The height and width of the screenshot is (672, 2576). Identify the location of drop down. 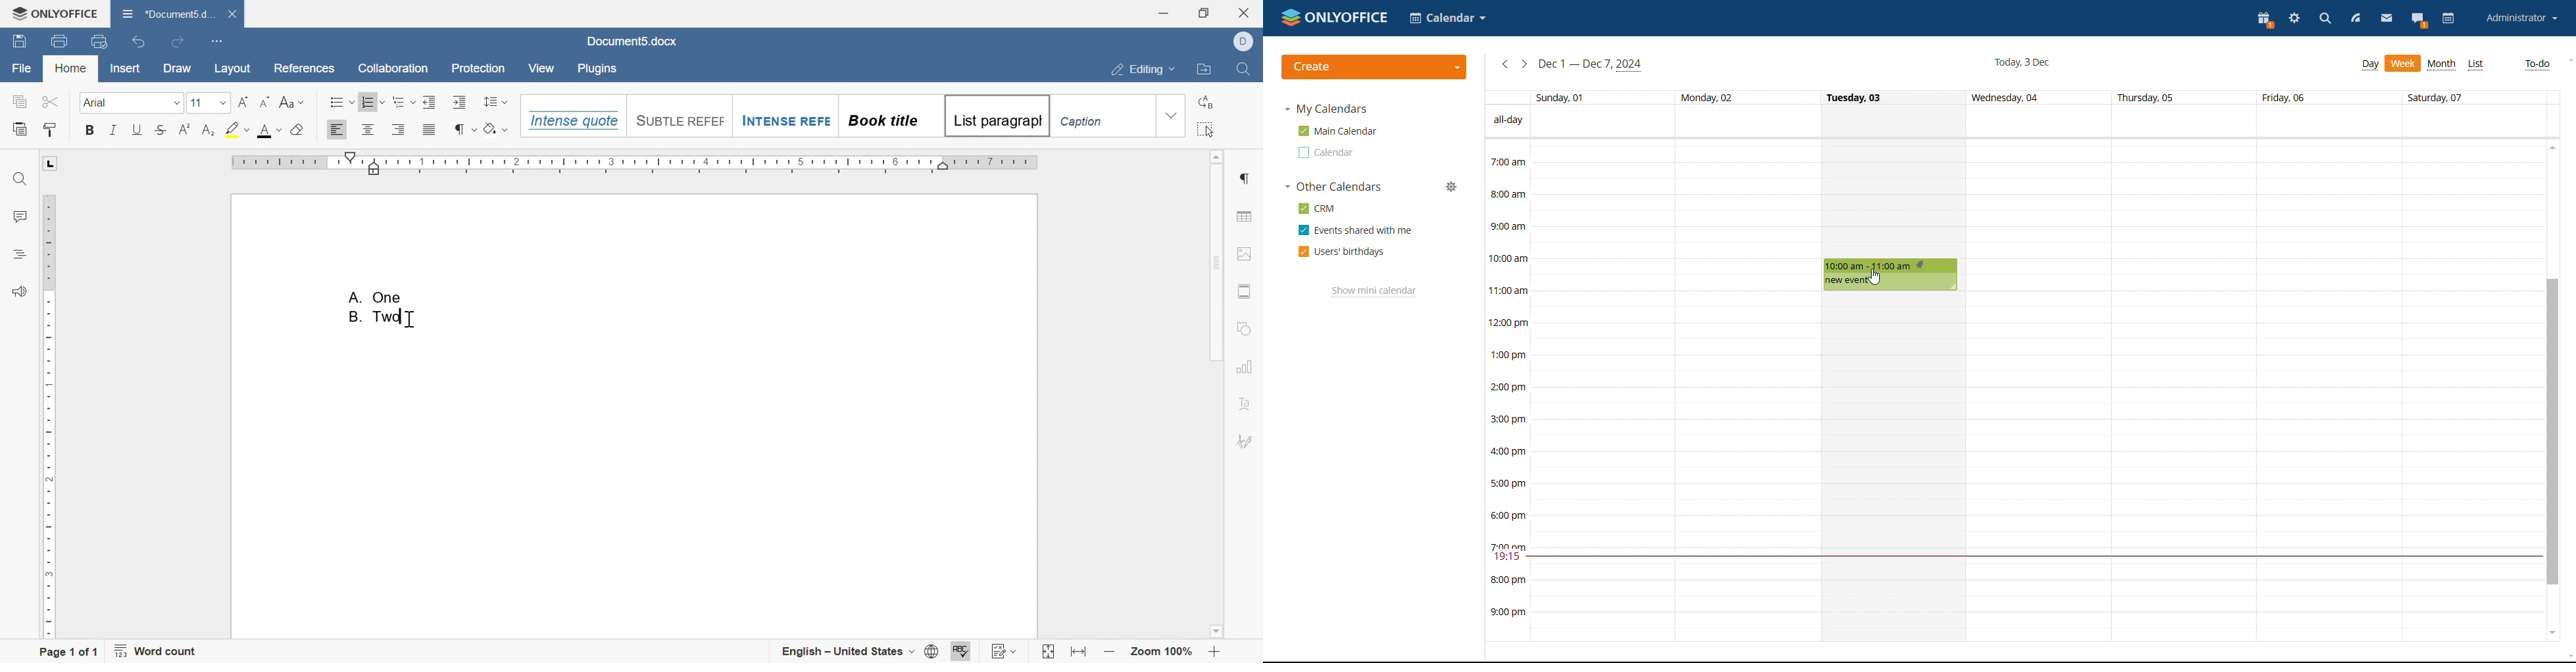
(1171, 116).